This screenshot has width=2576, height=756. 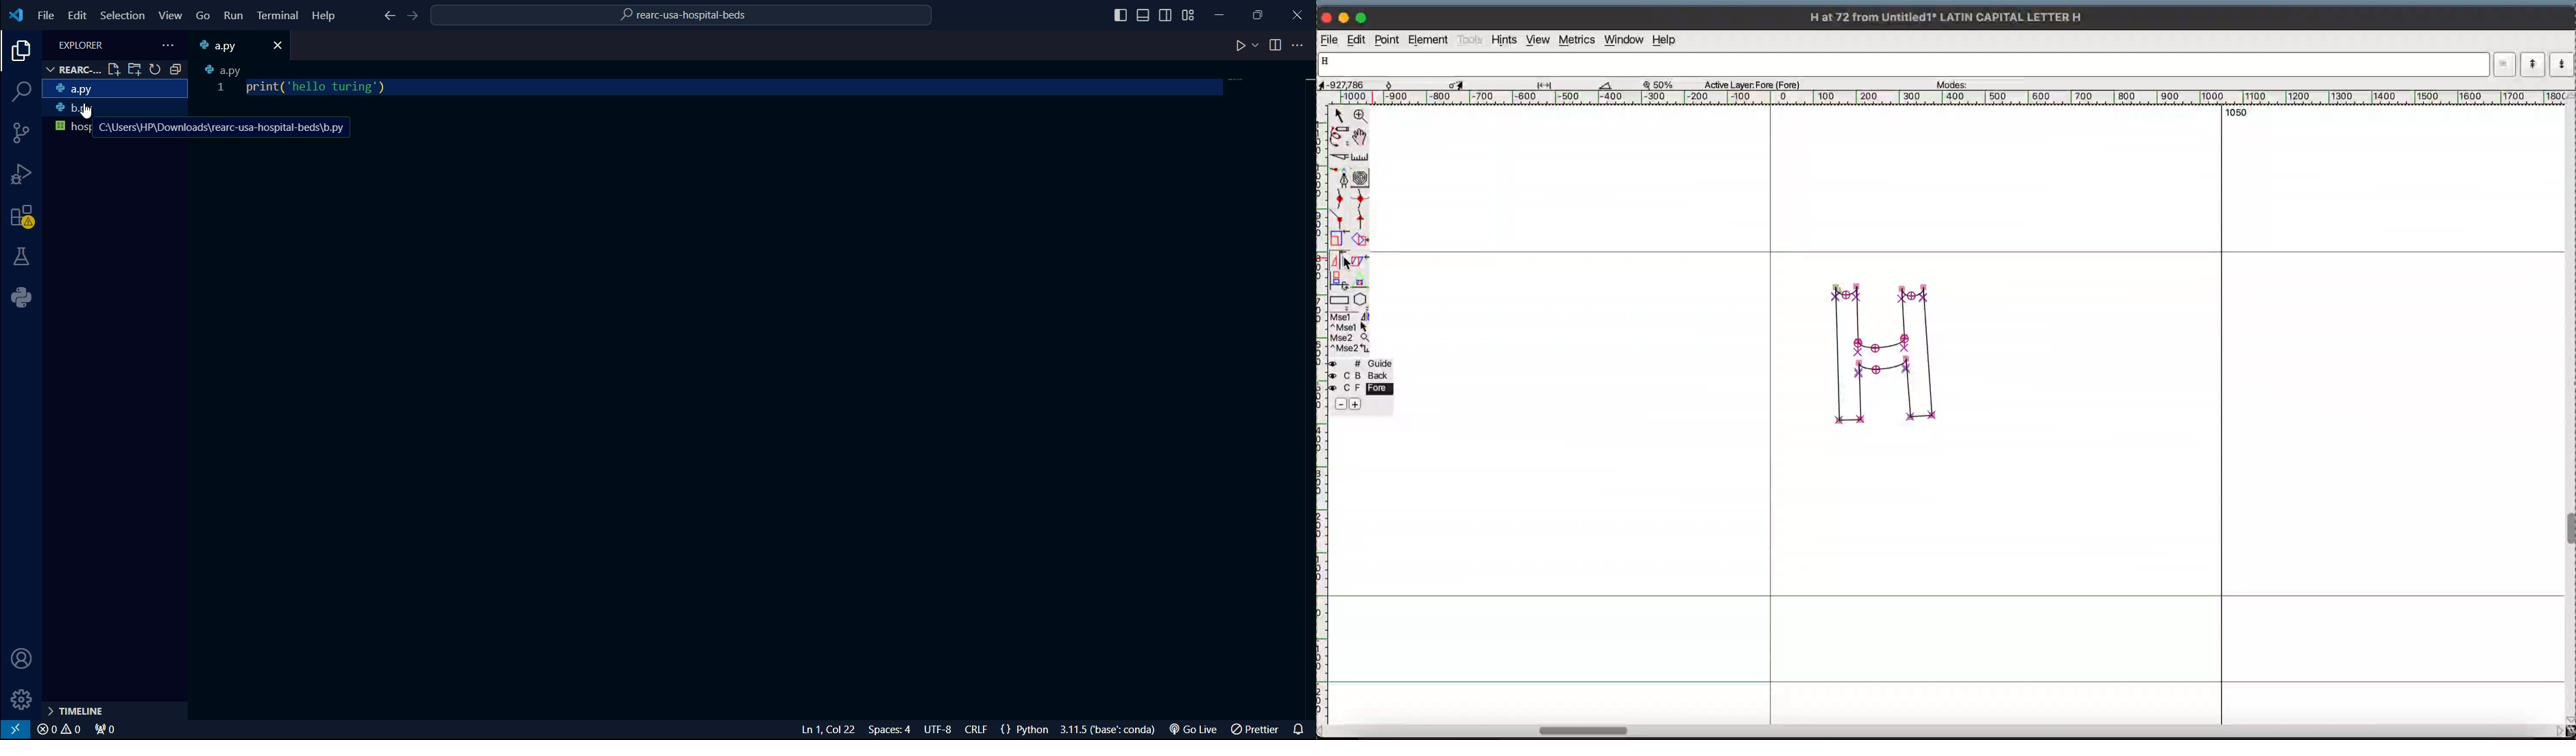 I want to click on vertical scrollbar, so click(x=2569, y=415).